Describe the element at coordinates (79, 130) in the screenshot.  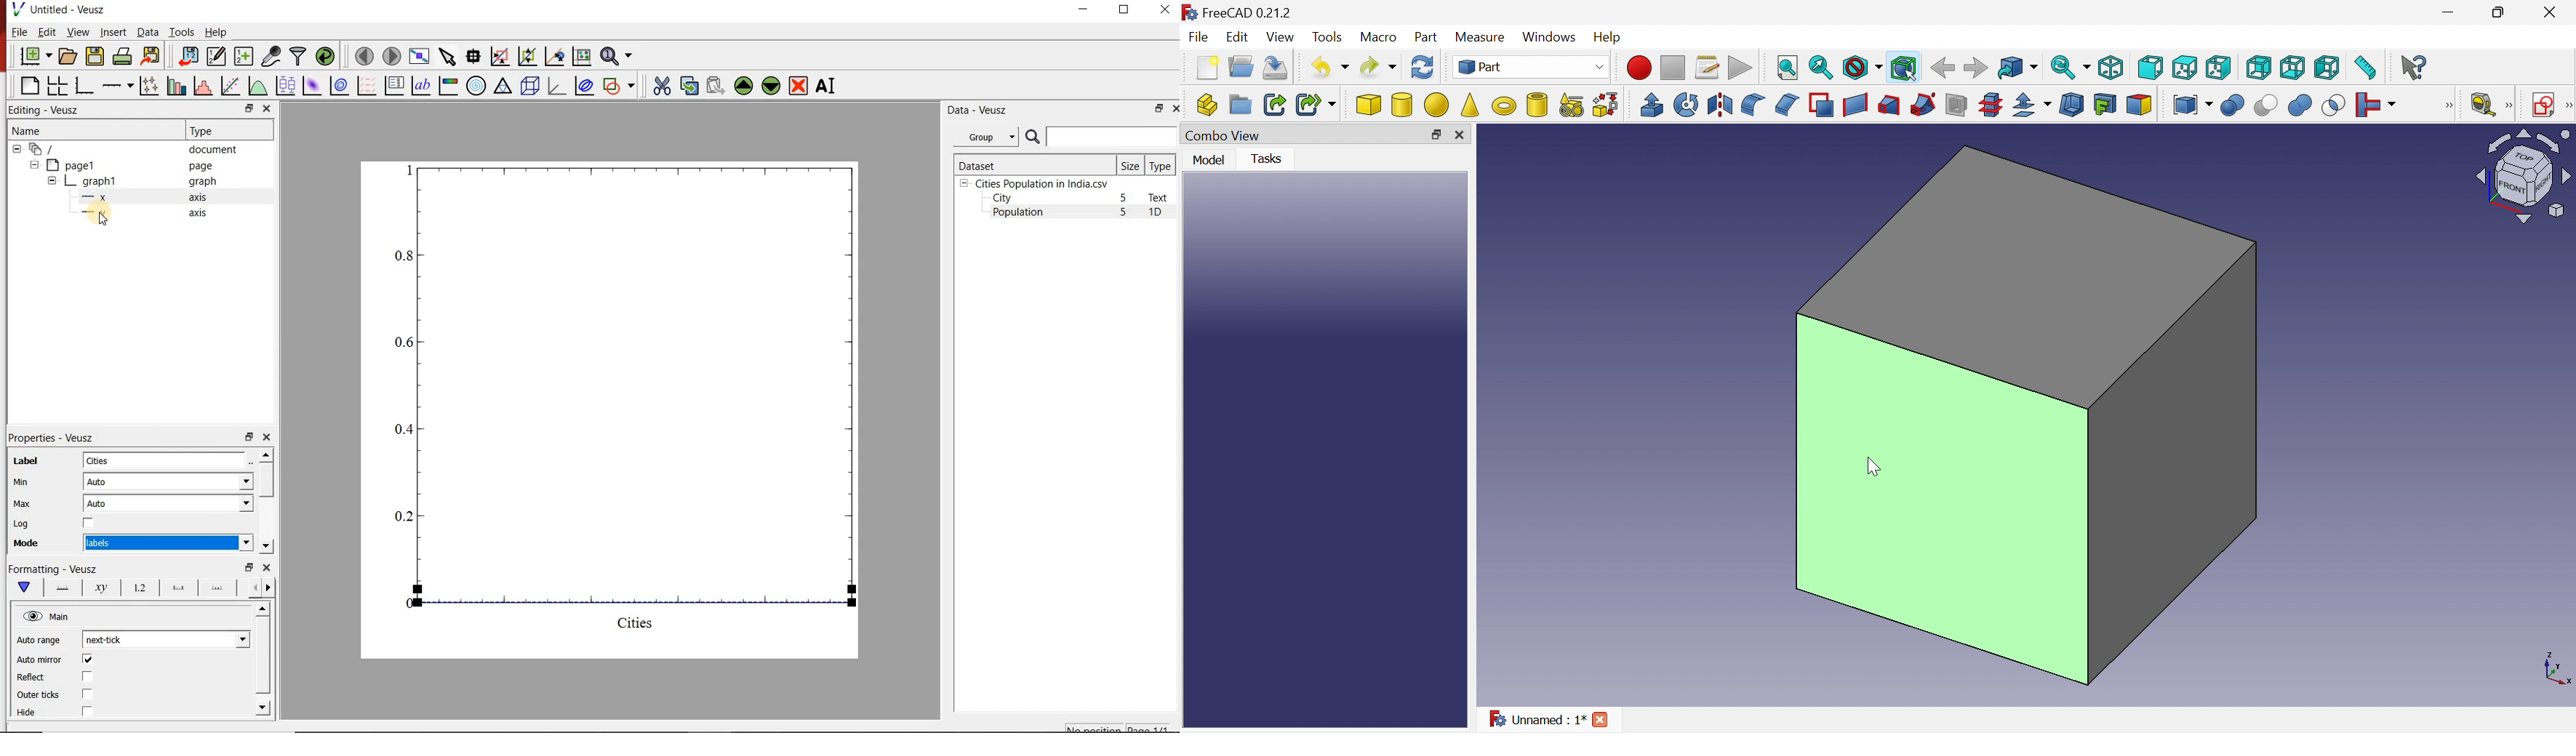
I see `Name` at that location.